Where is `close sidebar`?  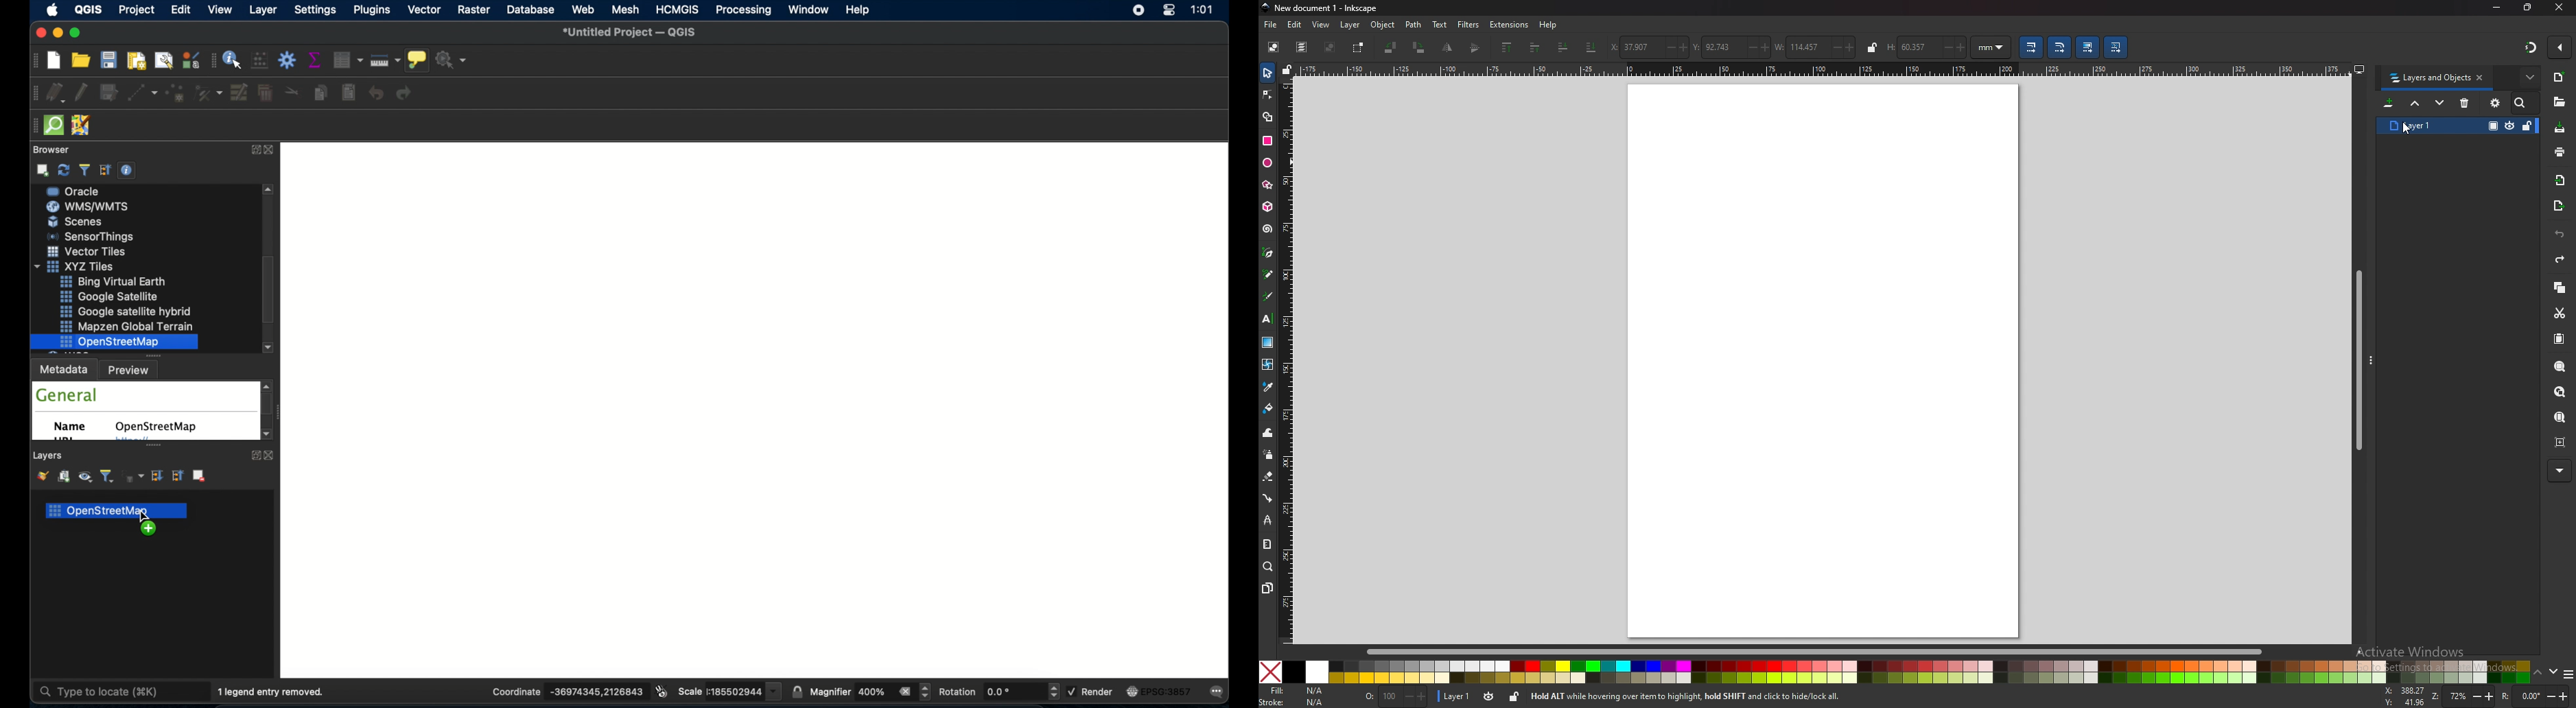
close sidebar is located at coordinates (2480, 77).